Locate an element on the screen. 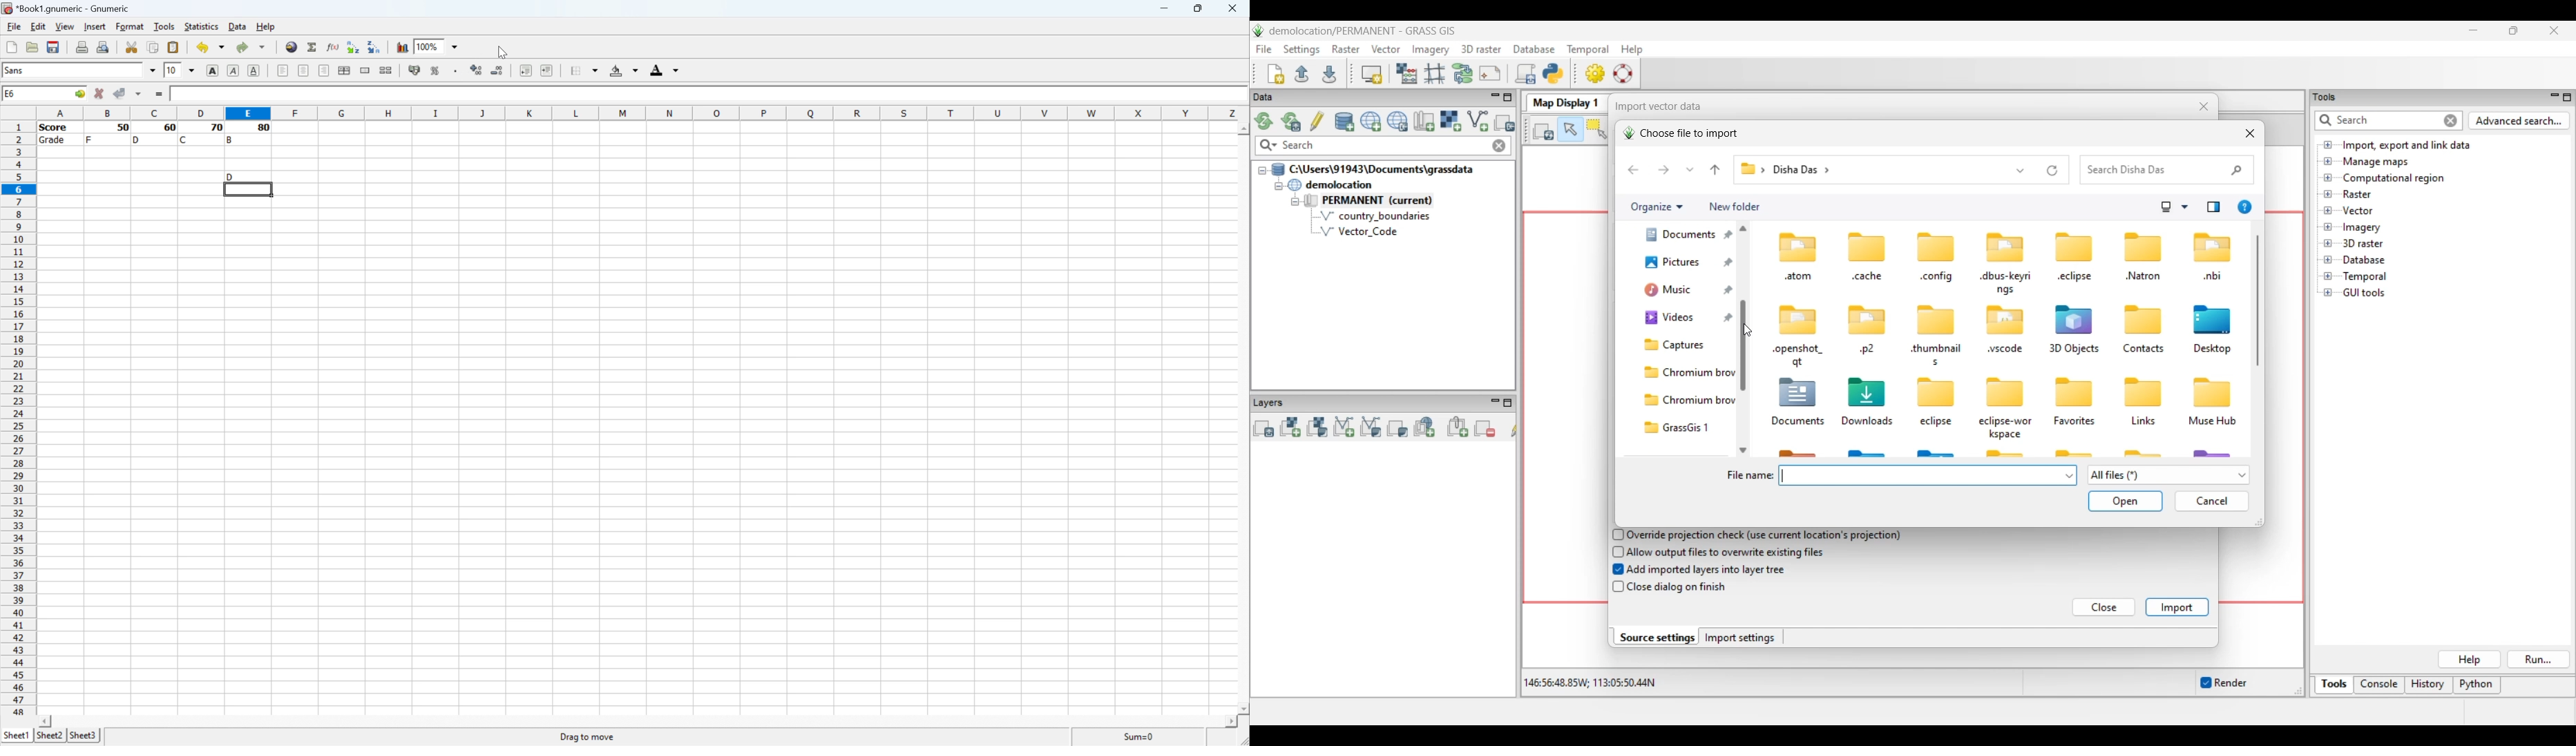 The image size is (2576, 756). Create a new workbook is located at coordinates (10, 45).